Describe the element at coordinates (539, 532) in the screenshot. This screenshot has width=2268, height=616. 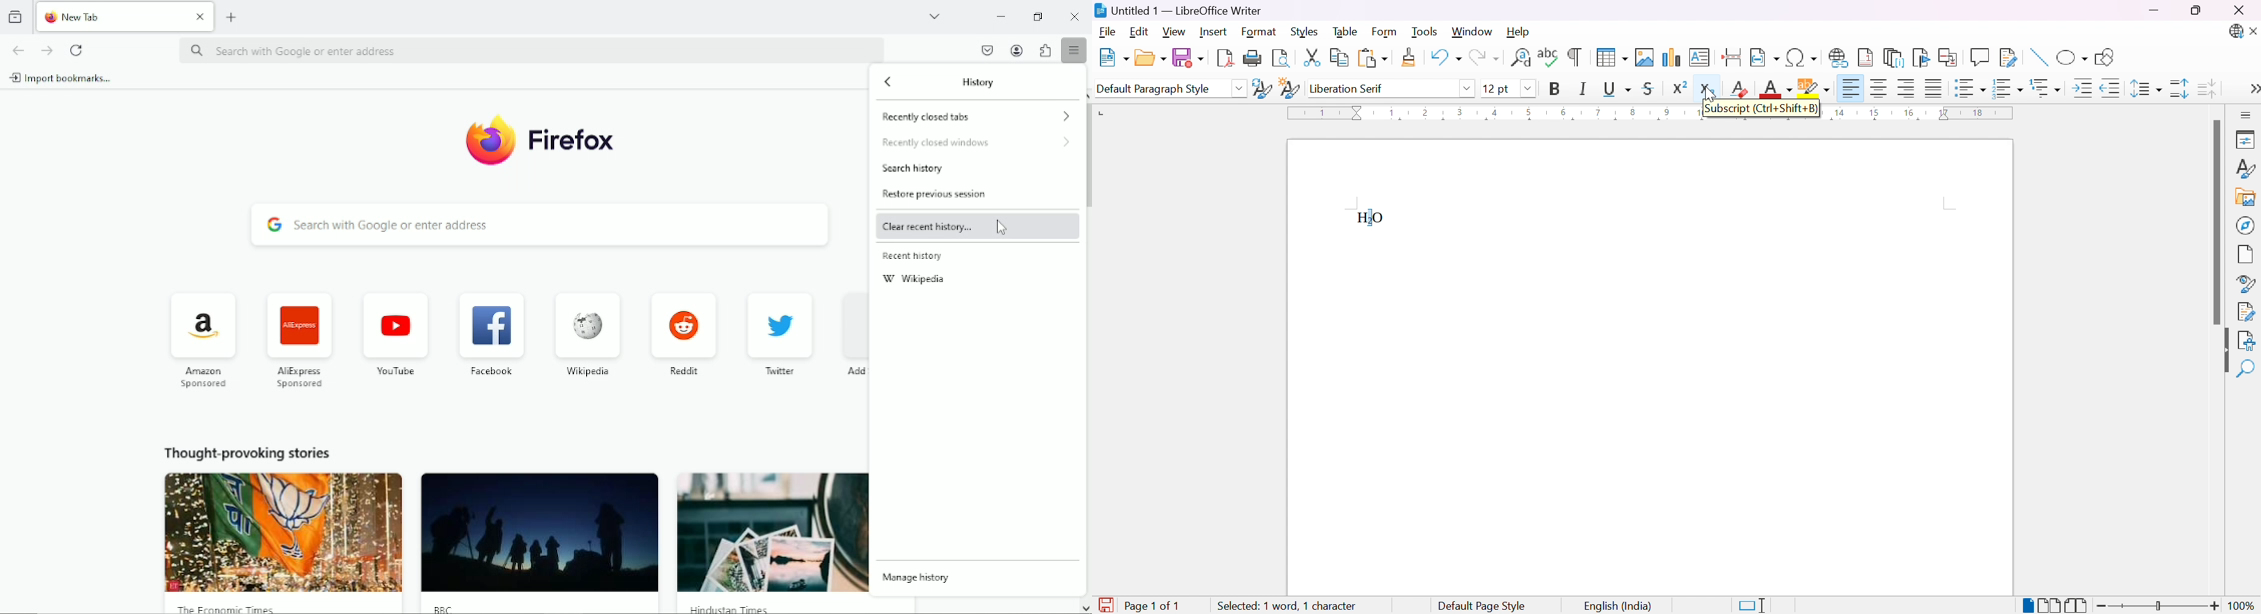
I see `image` at that location.